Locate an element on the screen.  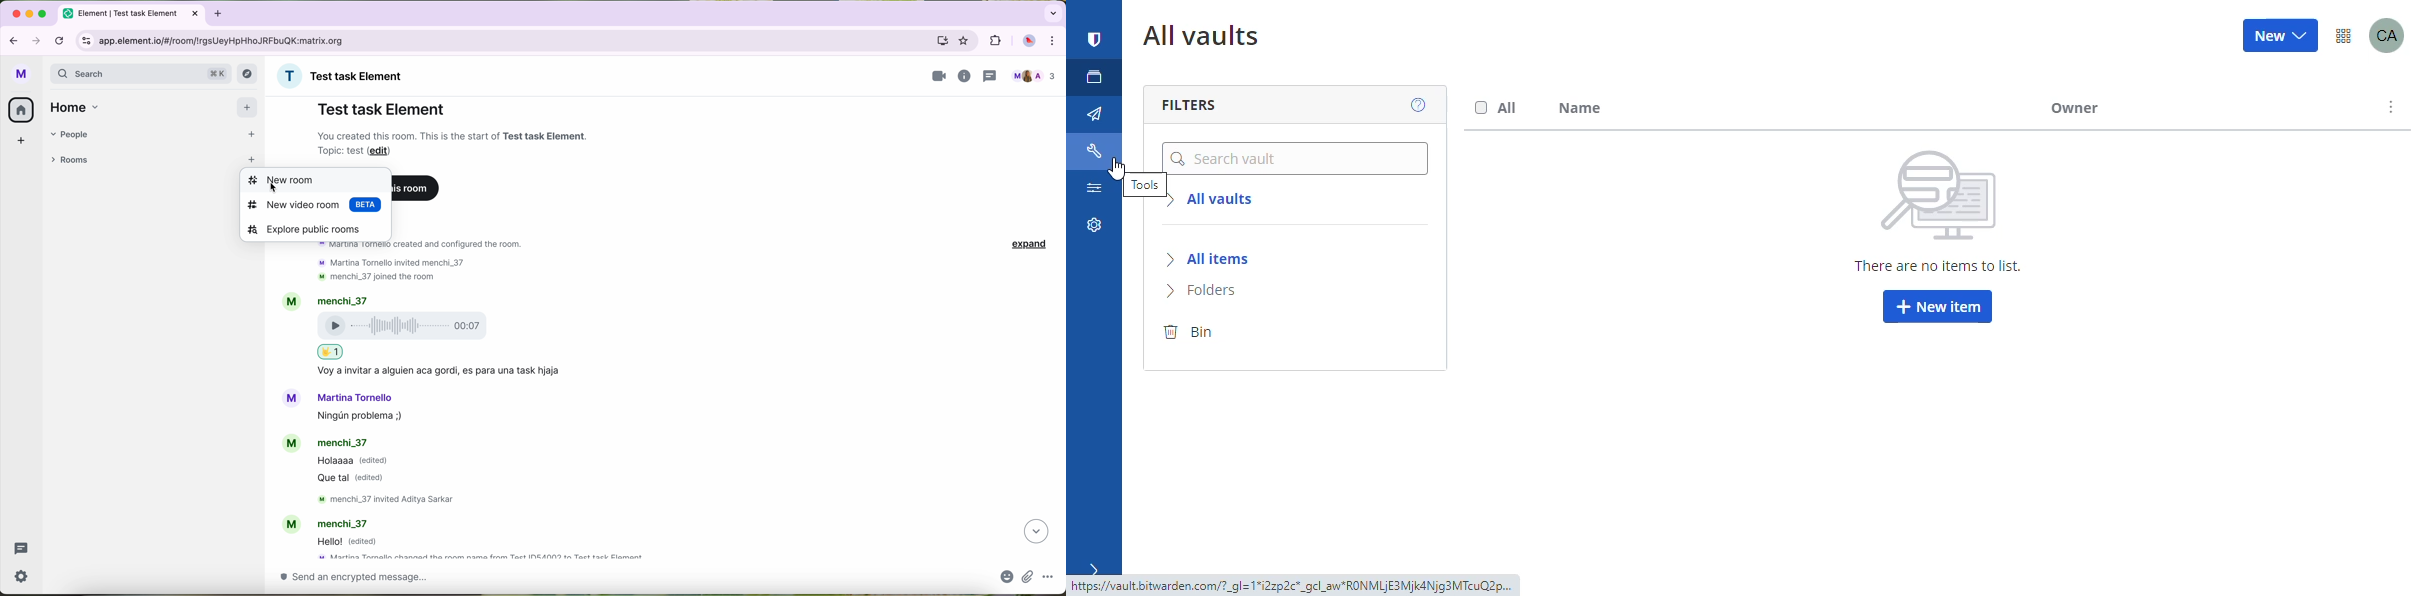
settings is located at coordinates (1091, 229).